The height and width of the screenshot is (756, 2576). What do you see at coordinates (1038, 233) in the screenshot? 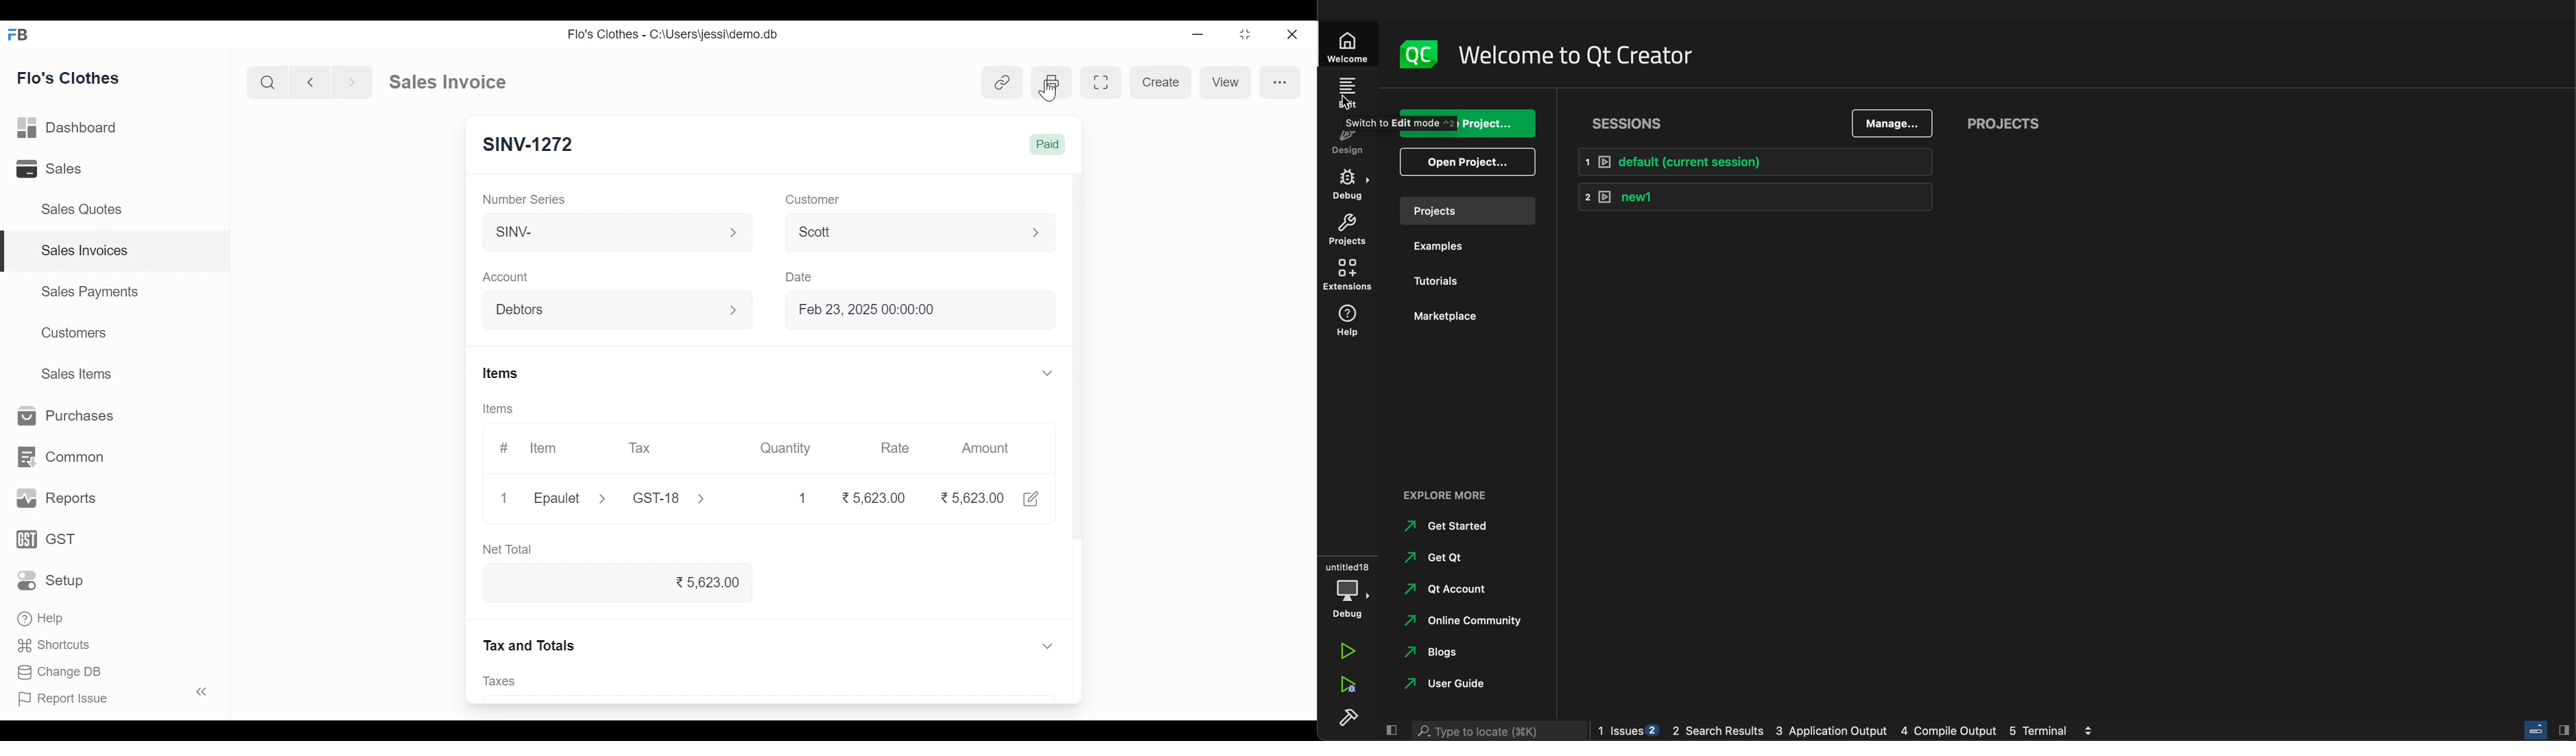
I see `Expand` at bounding box center [1038, 233].